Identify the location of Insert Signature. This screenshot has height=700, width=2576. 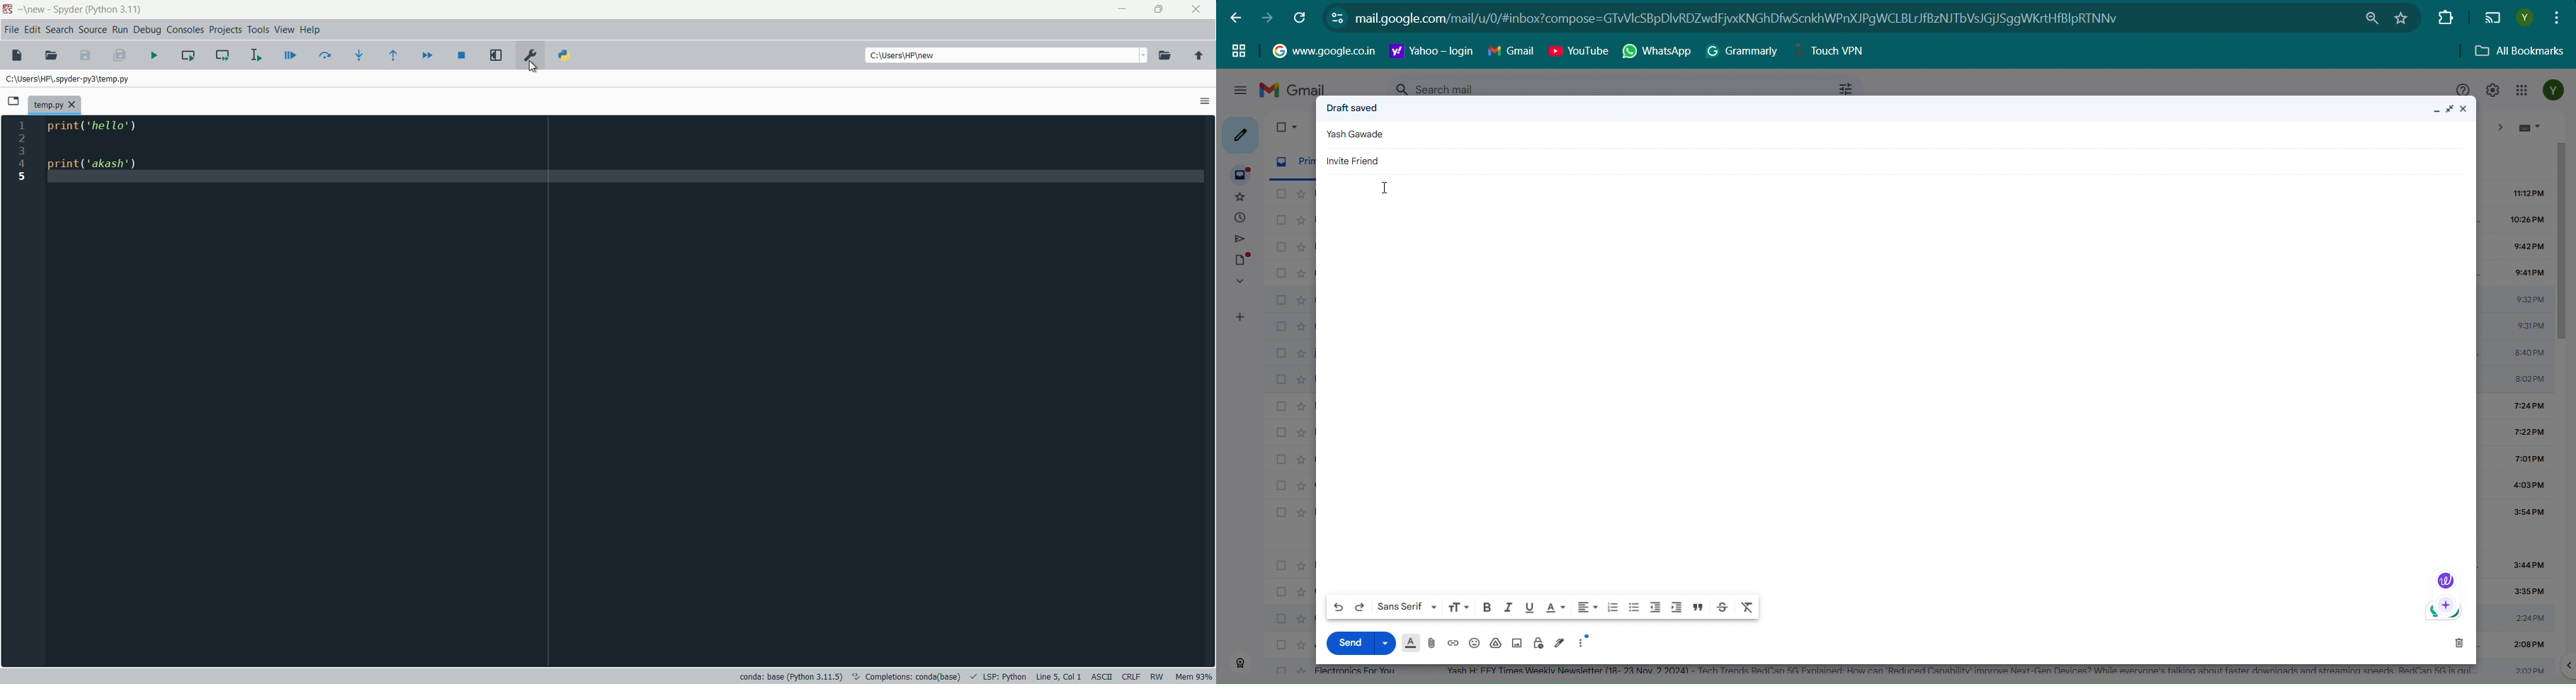
(1560, 642).